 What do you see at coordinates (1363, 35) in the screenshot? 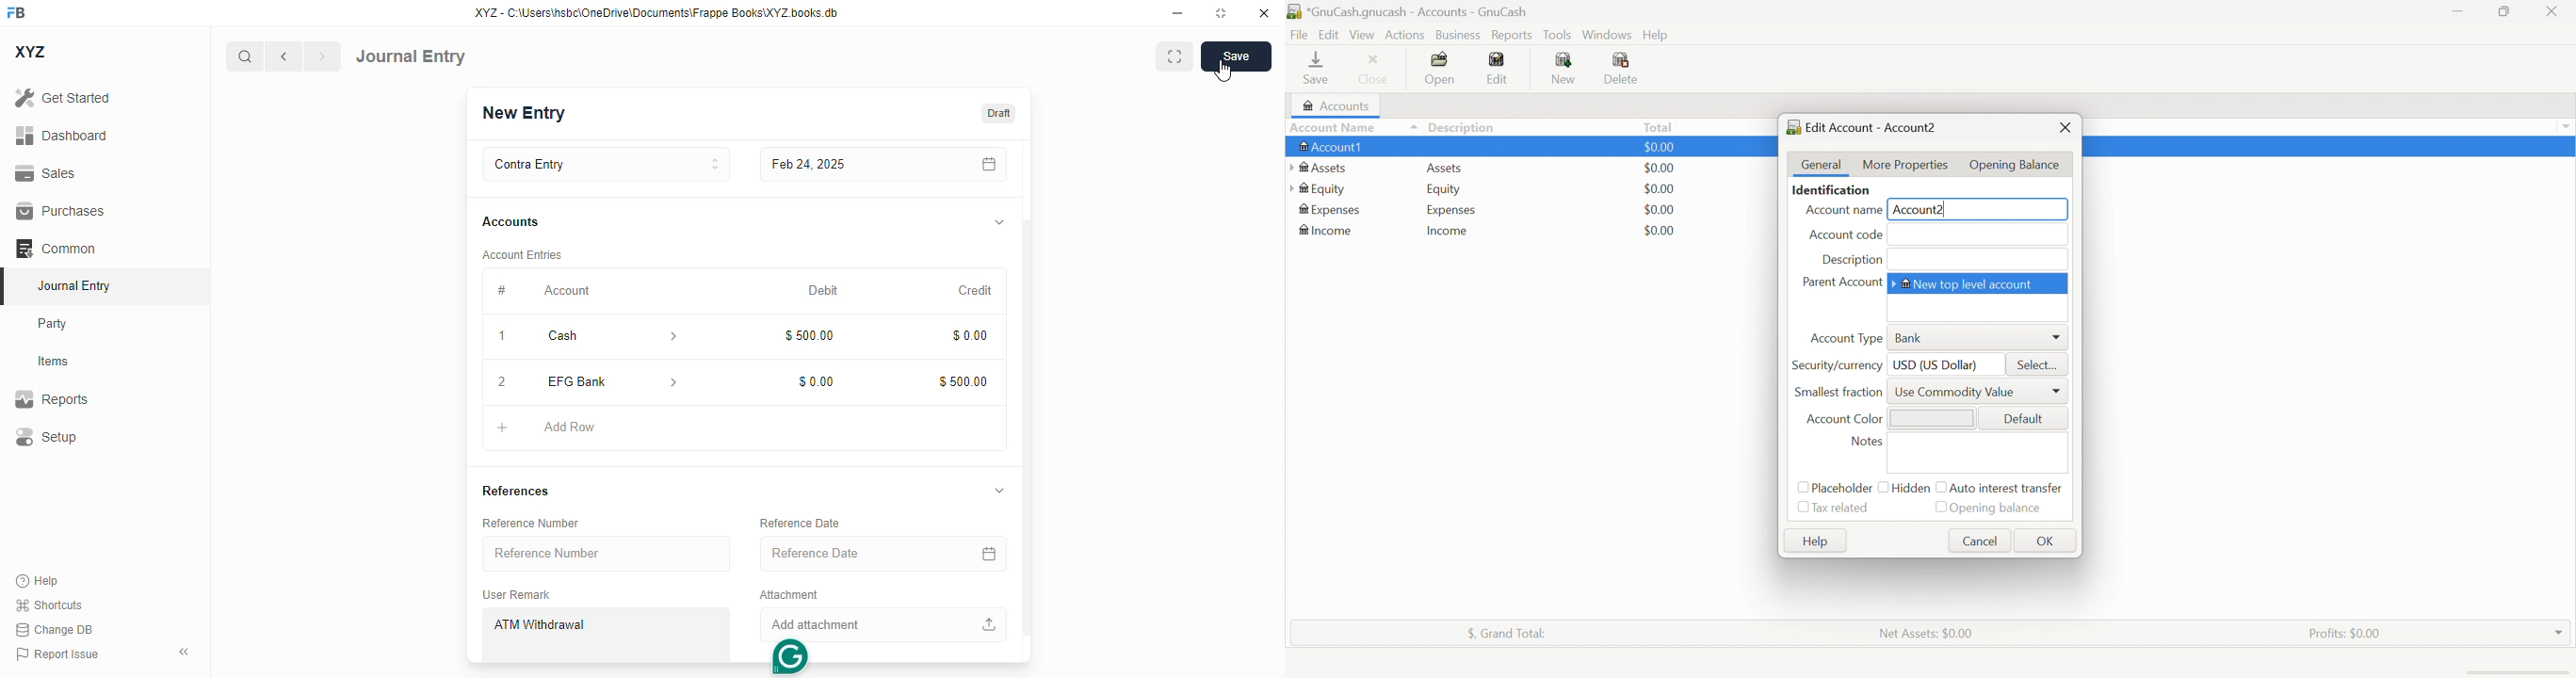
I see `View` at bounding box center [1363, 35].